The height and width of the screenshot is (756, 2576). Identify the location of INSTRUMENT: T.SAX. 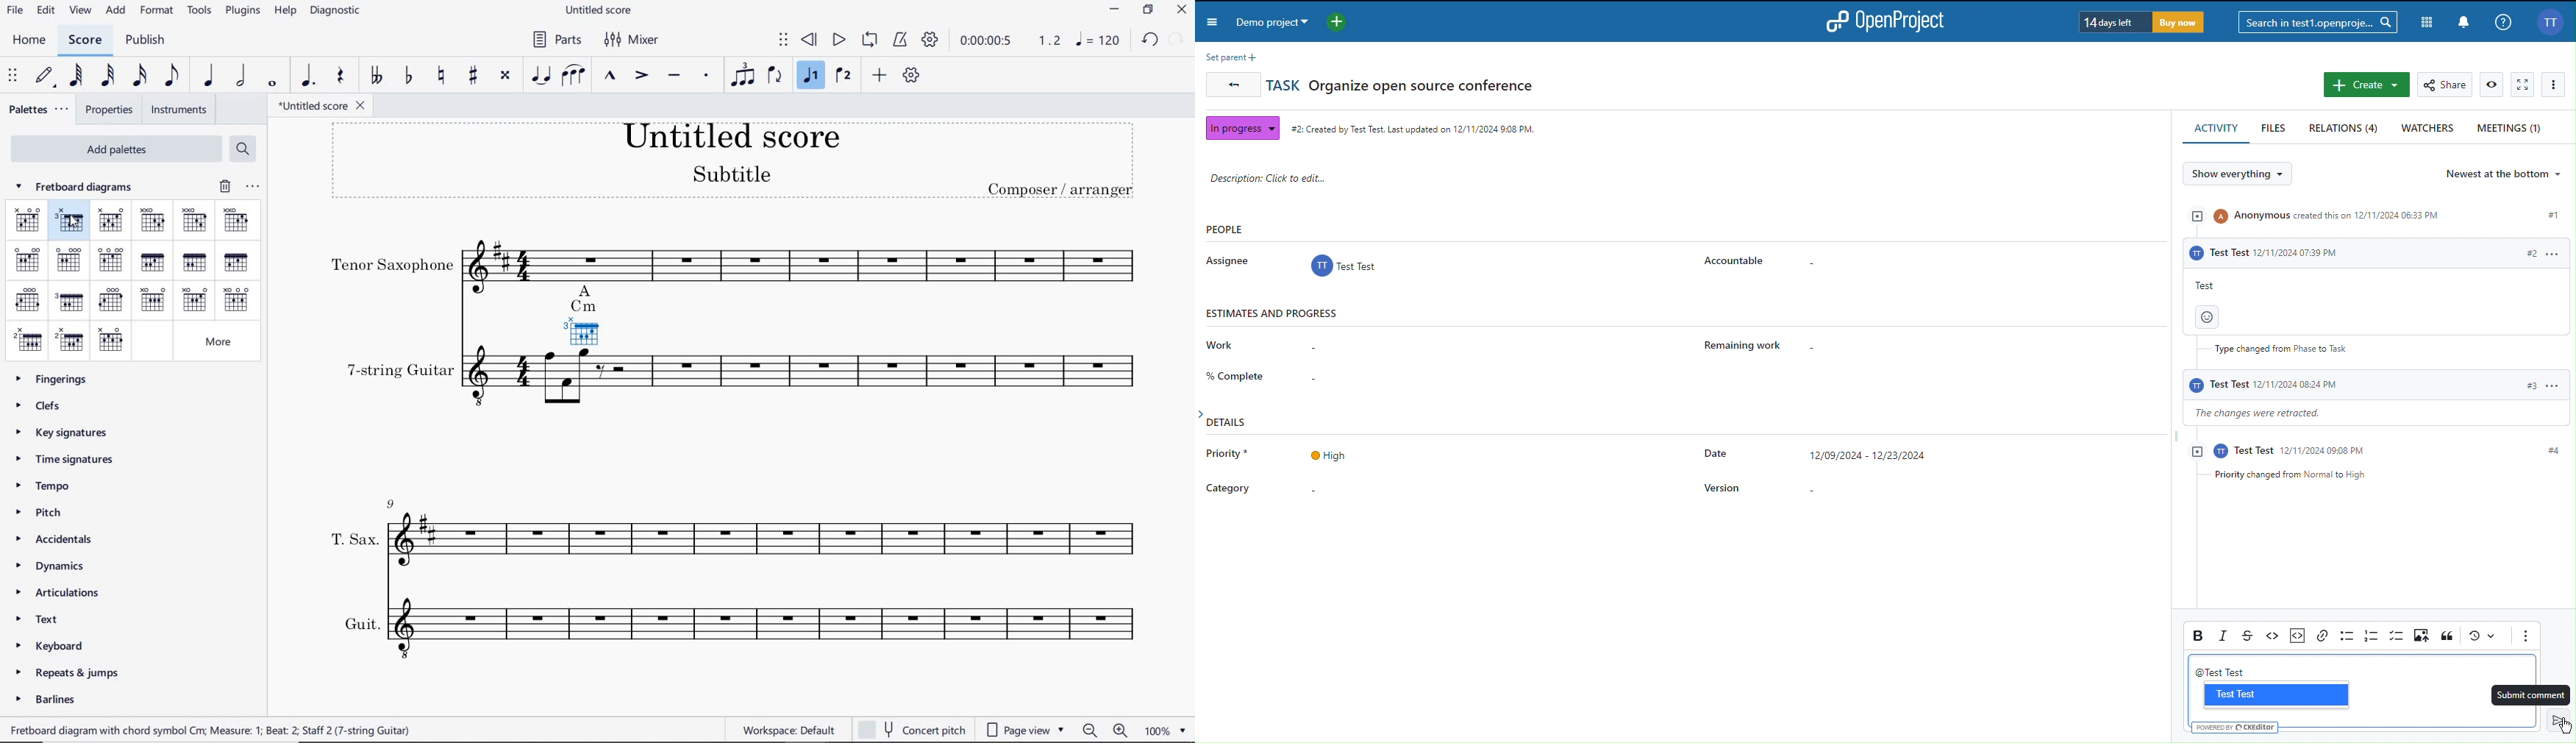
(726, 517).